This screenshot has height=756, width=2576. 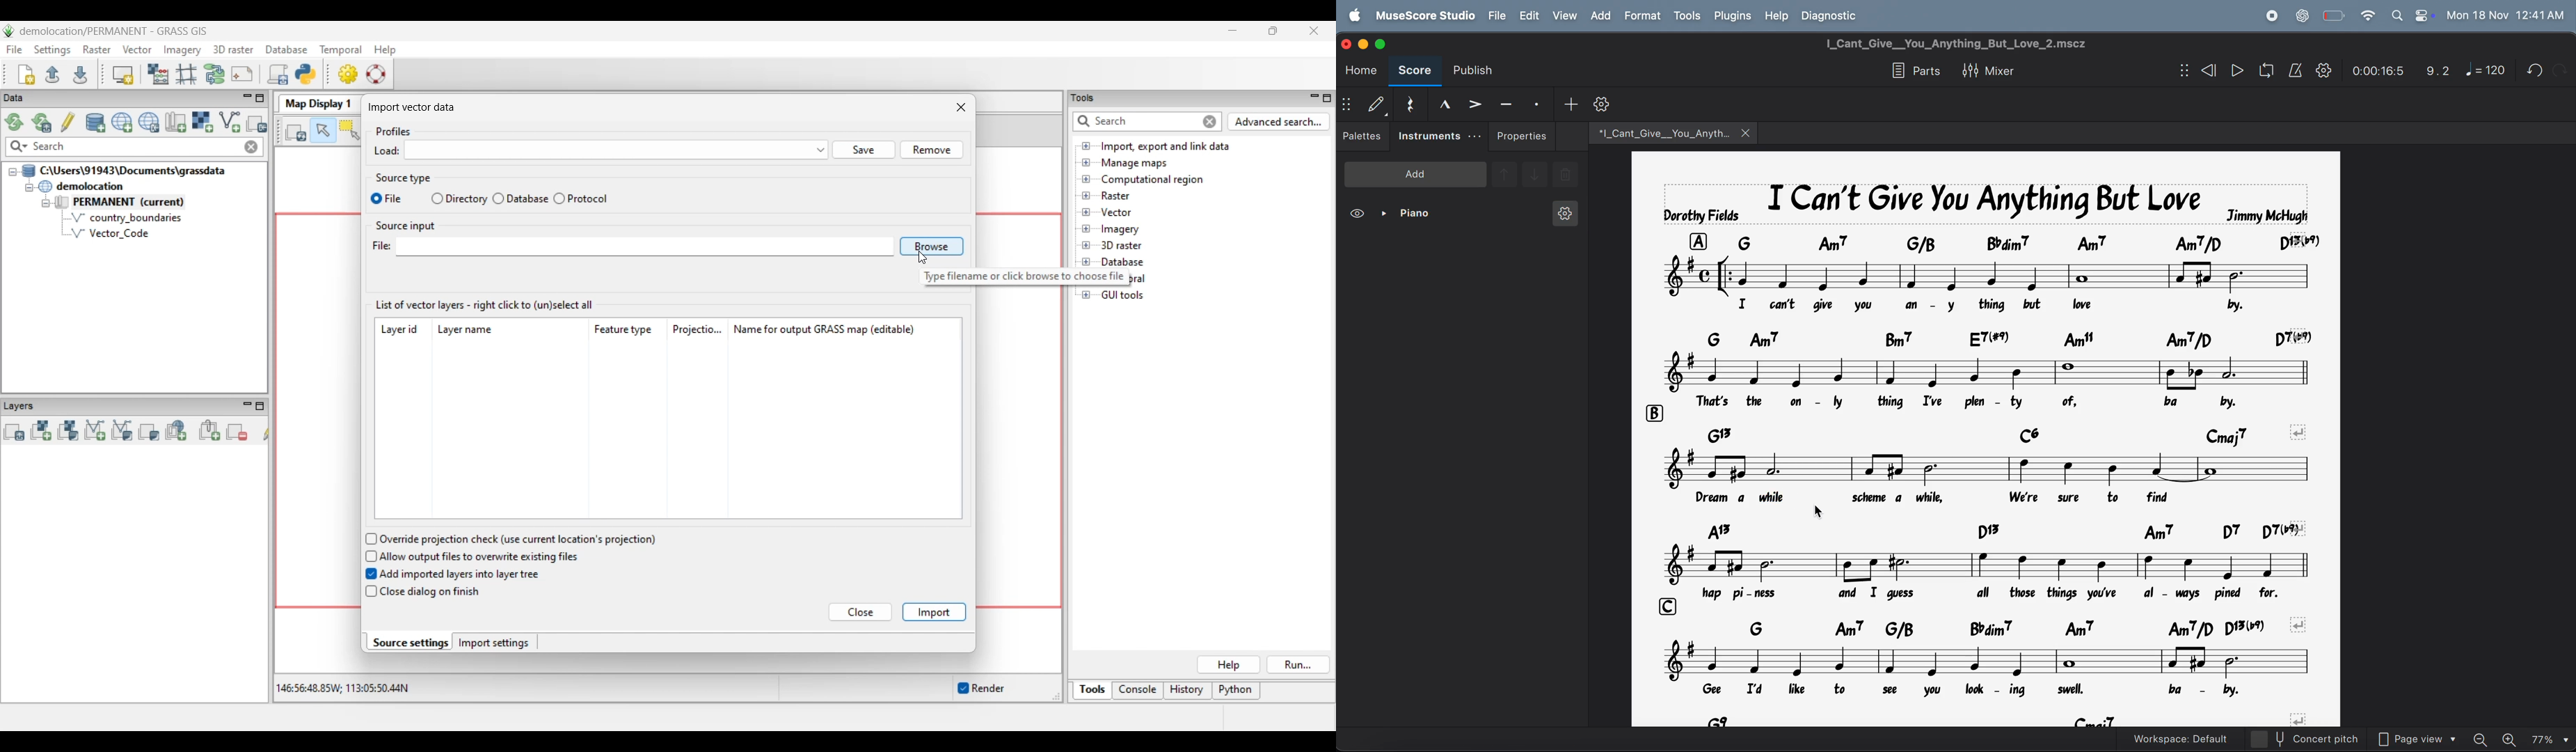 What do you see at coordinates (2509, 15) in the screenshot?
I see `date and time` at bounding box center [2509, 15].